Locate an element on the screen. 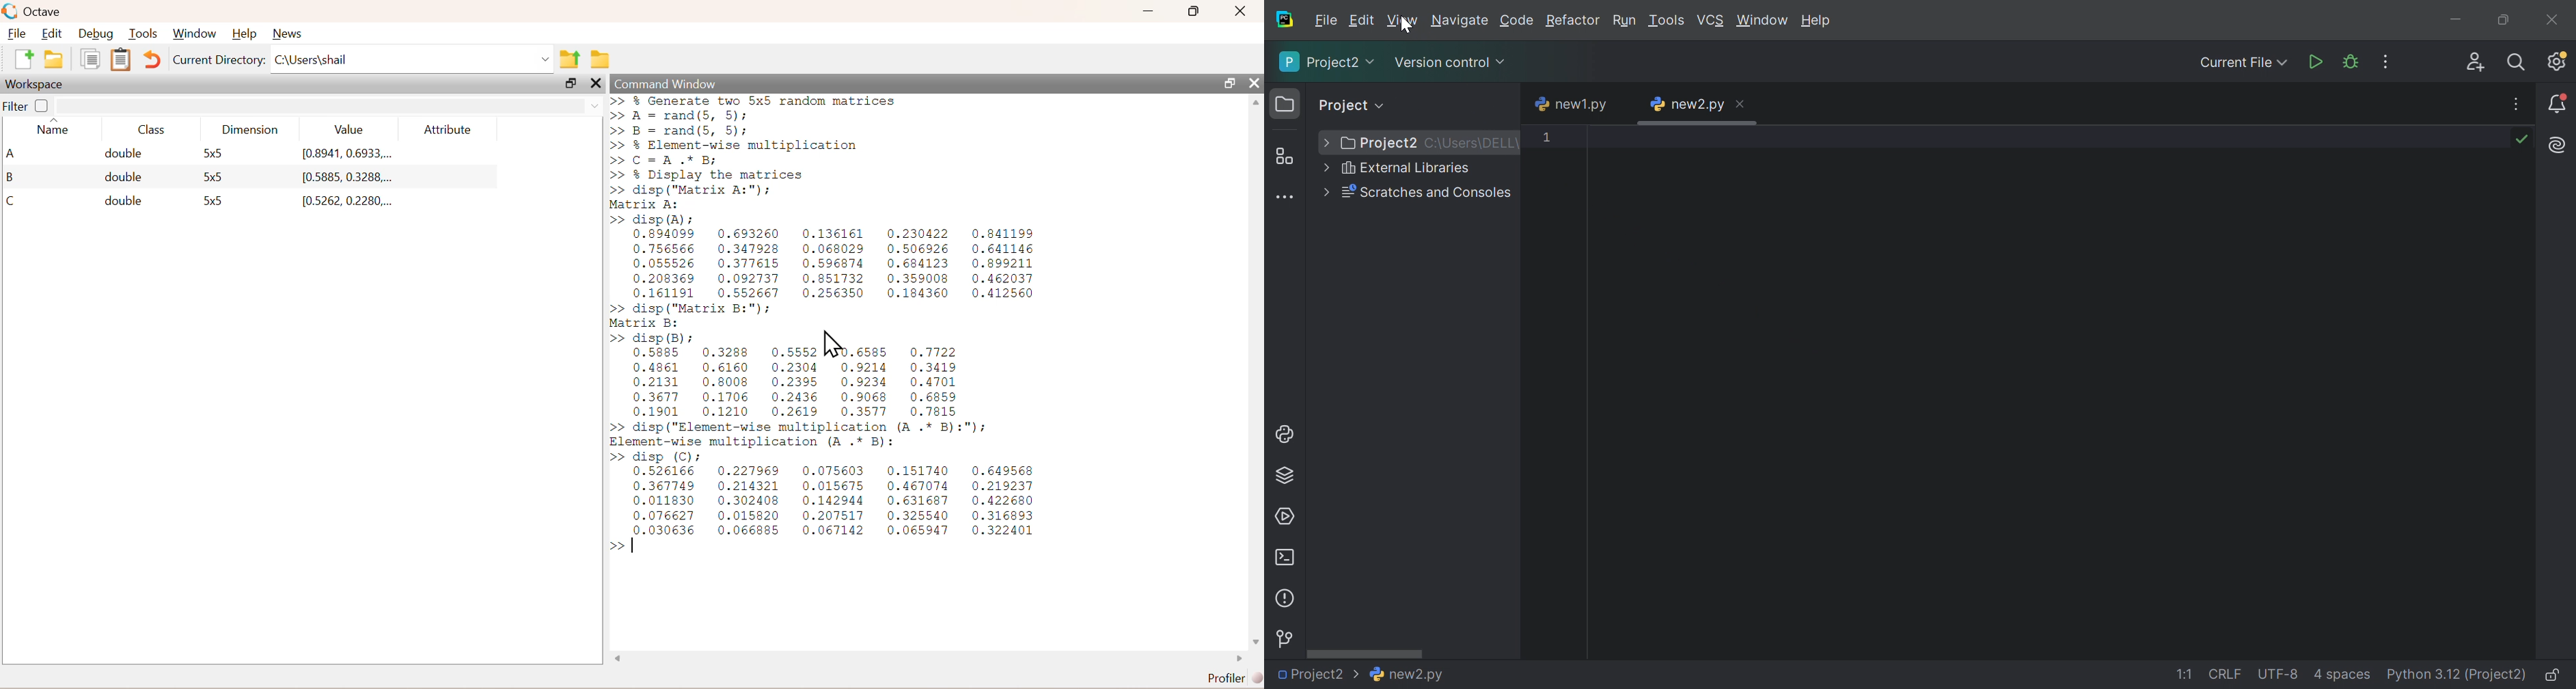 The image size is (2576, 700). Current File is located at coordinates (2243, 64).